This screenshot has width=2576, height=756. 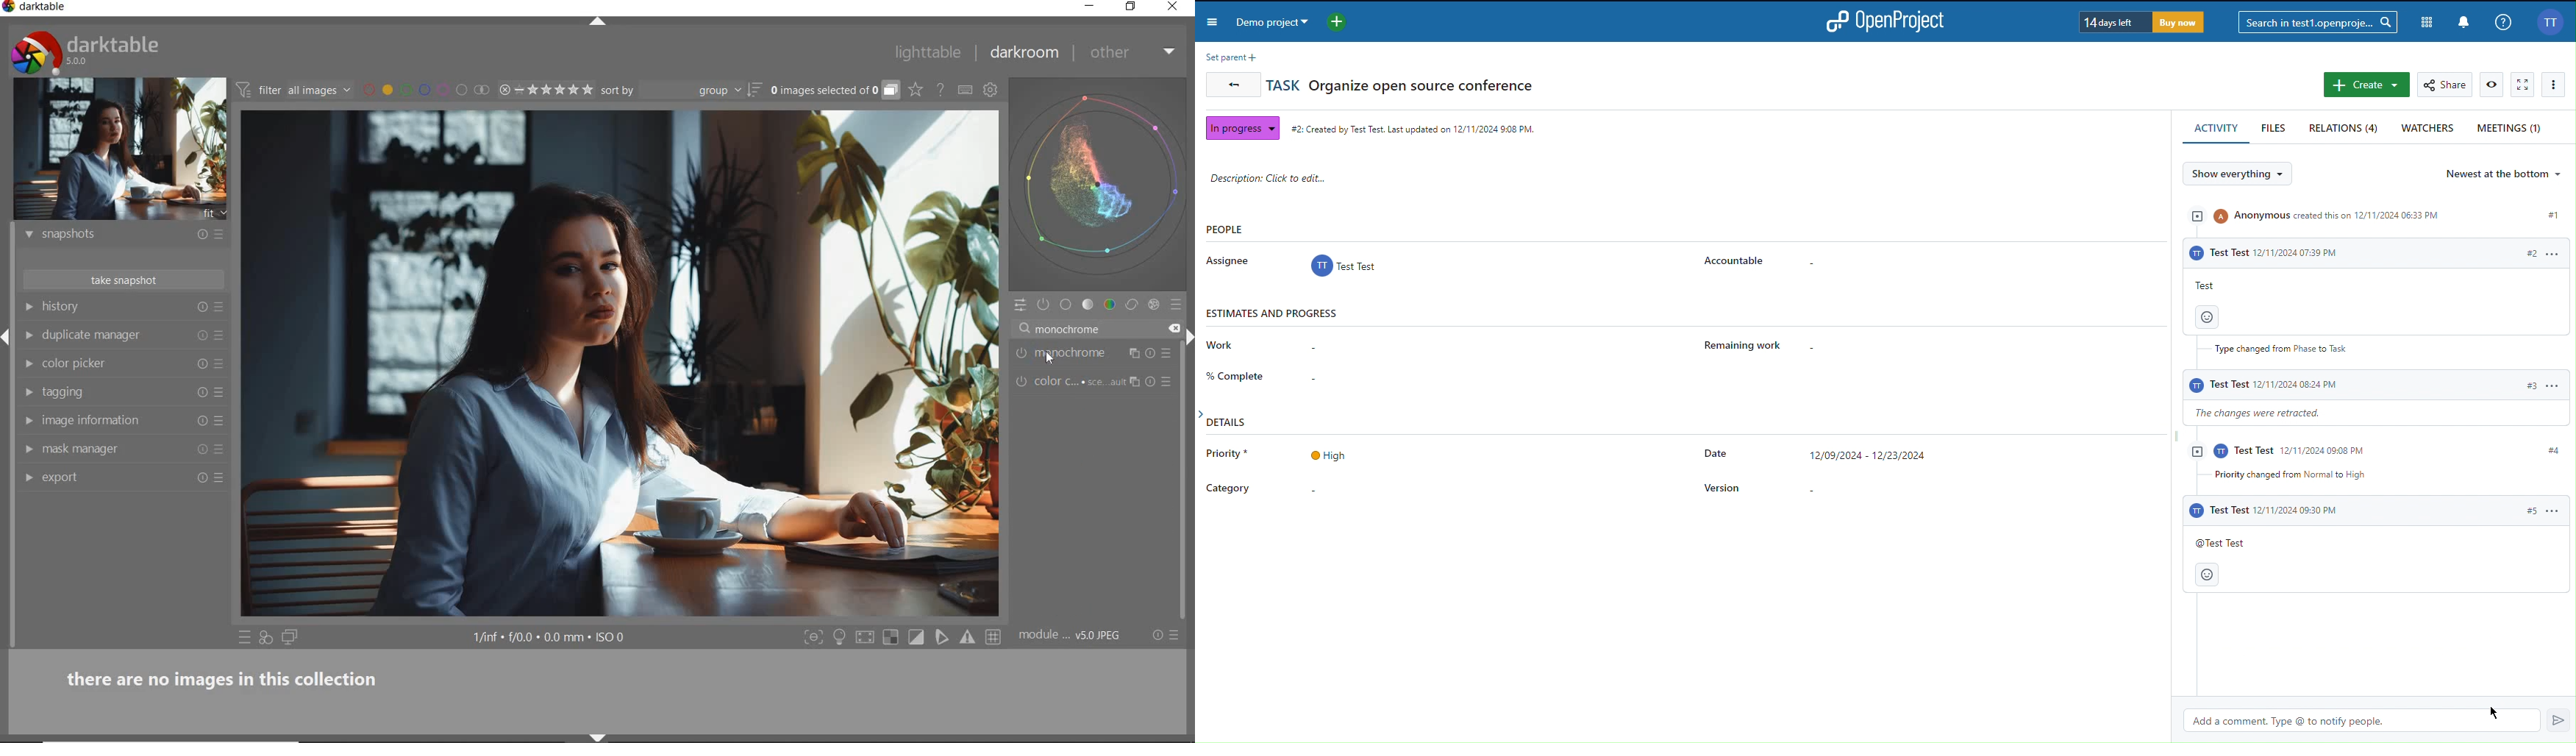 What do you see at coordinates (1167, 356) in the screenshot?
I see `preset and preferences` at bounding box center [1167, 356].